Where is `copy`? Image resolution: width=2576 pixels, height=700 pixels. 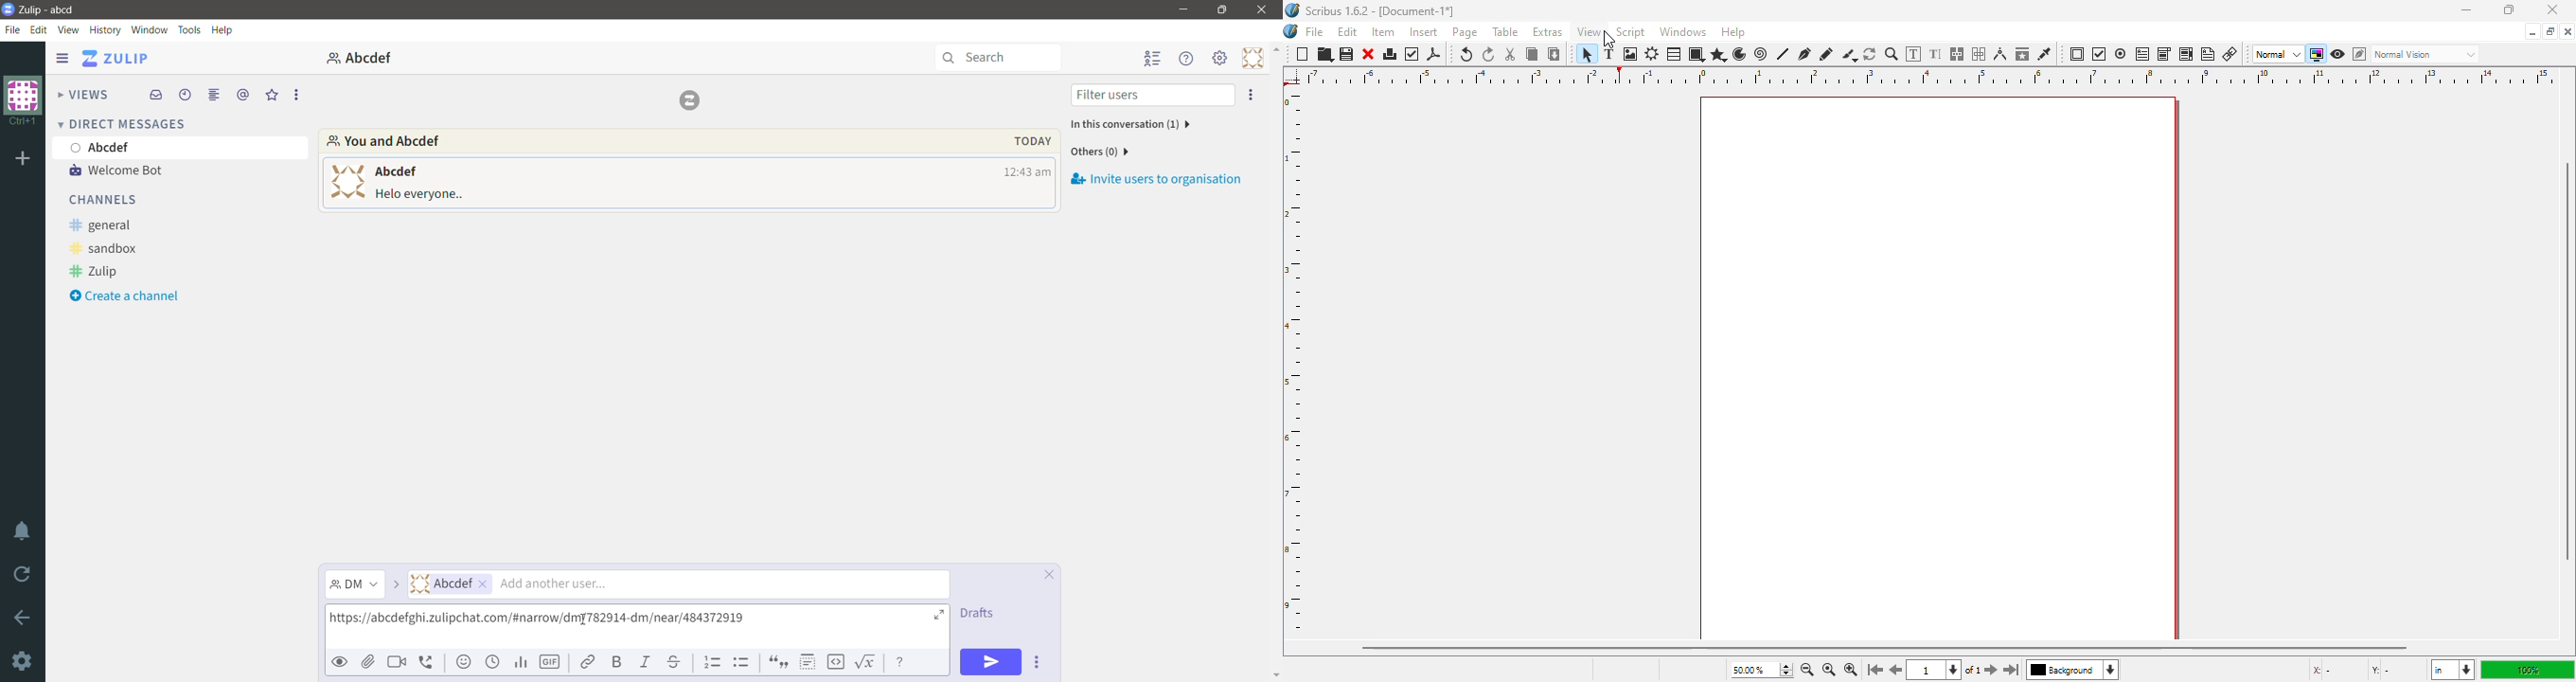 copy is located at coordinates (1532, 54).